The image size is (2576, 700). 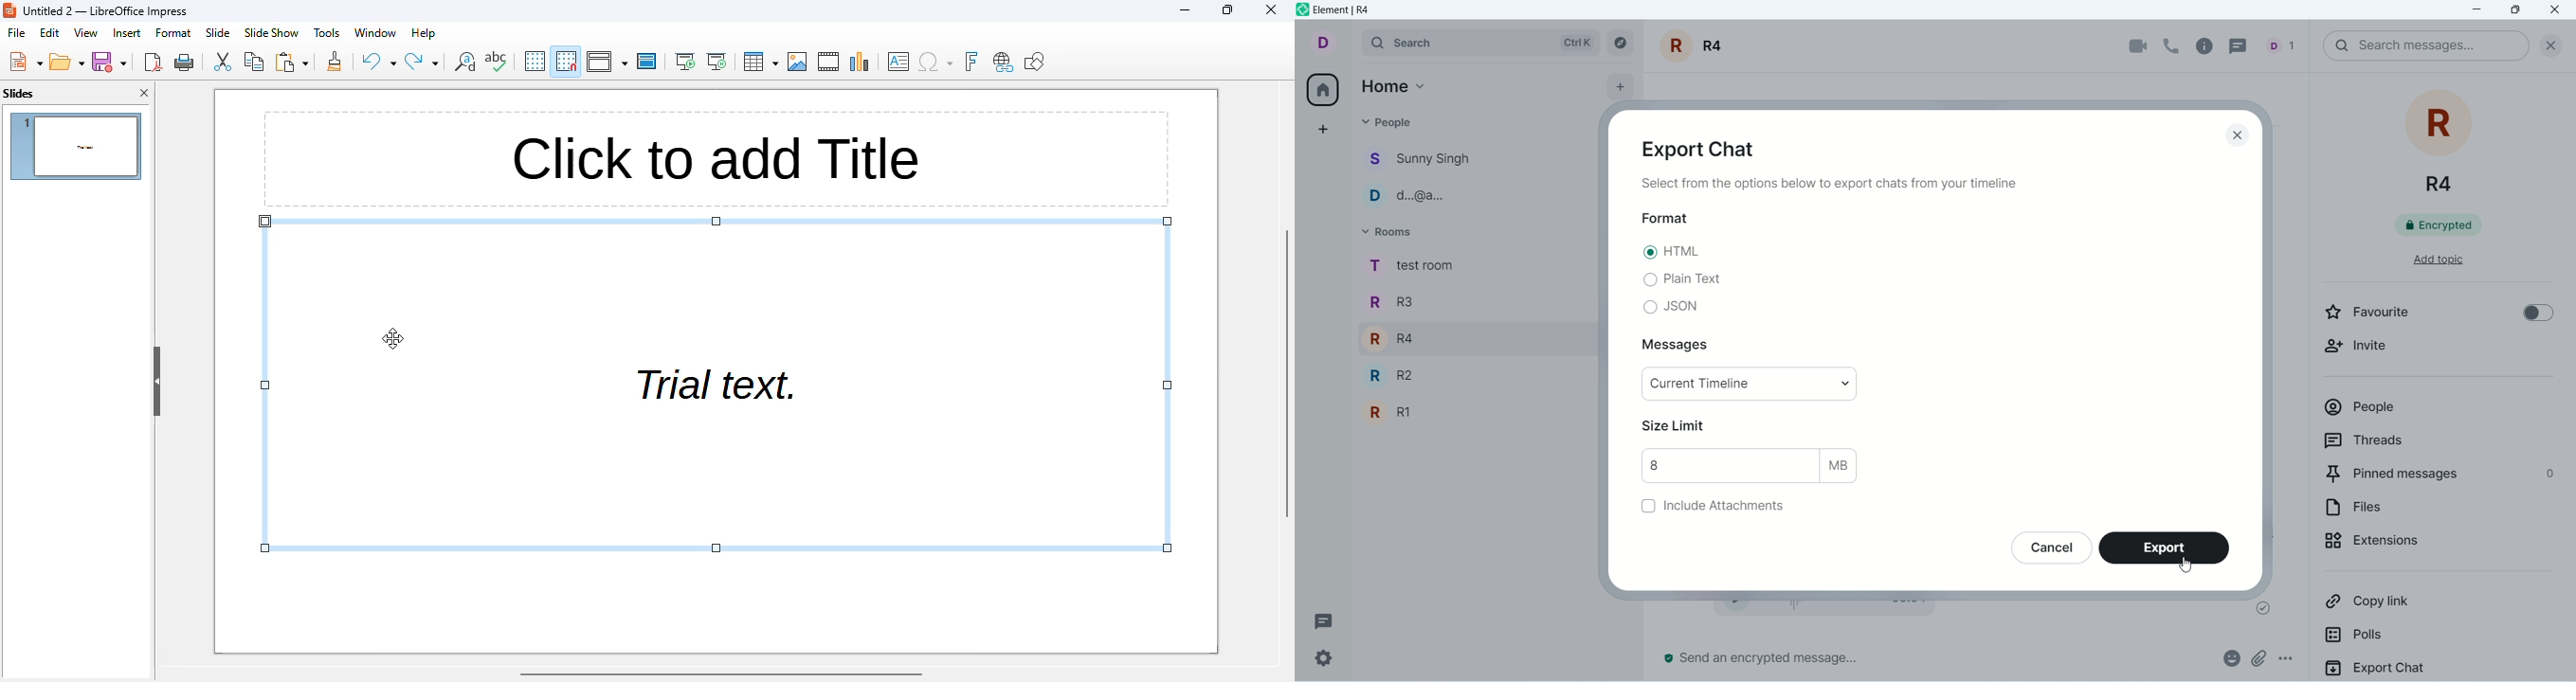 I want to click on display grid, so click(x=535, y=61).